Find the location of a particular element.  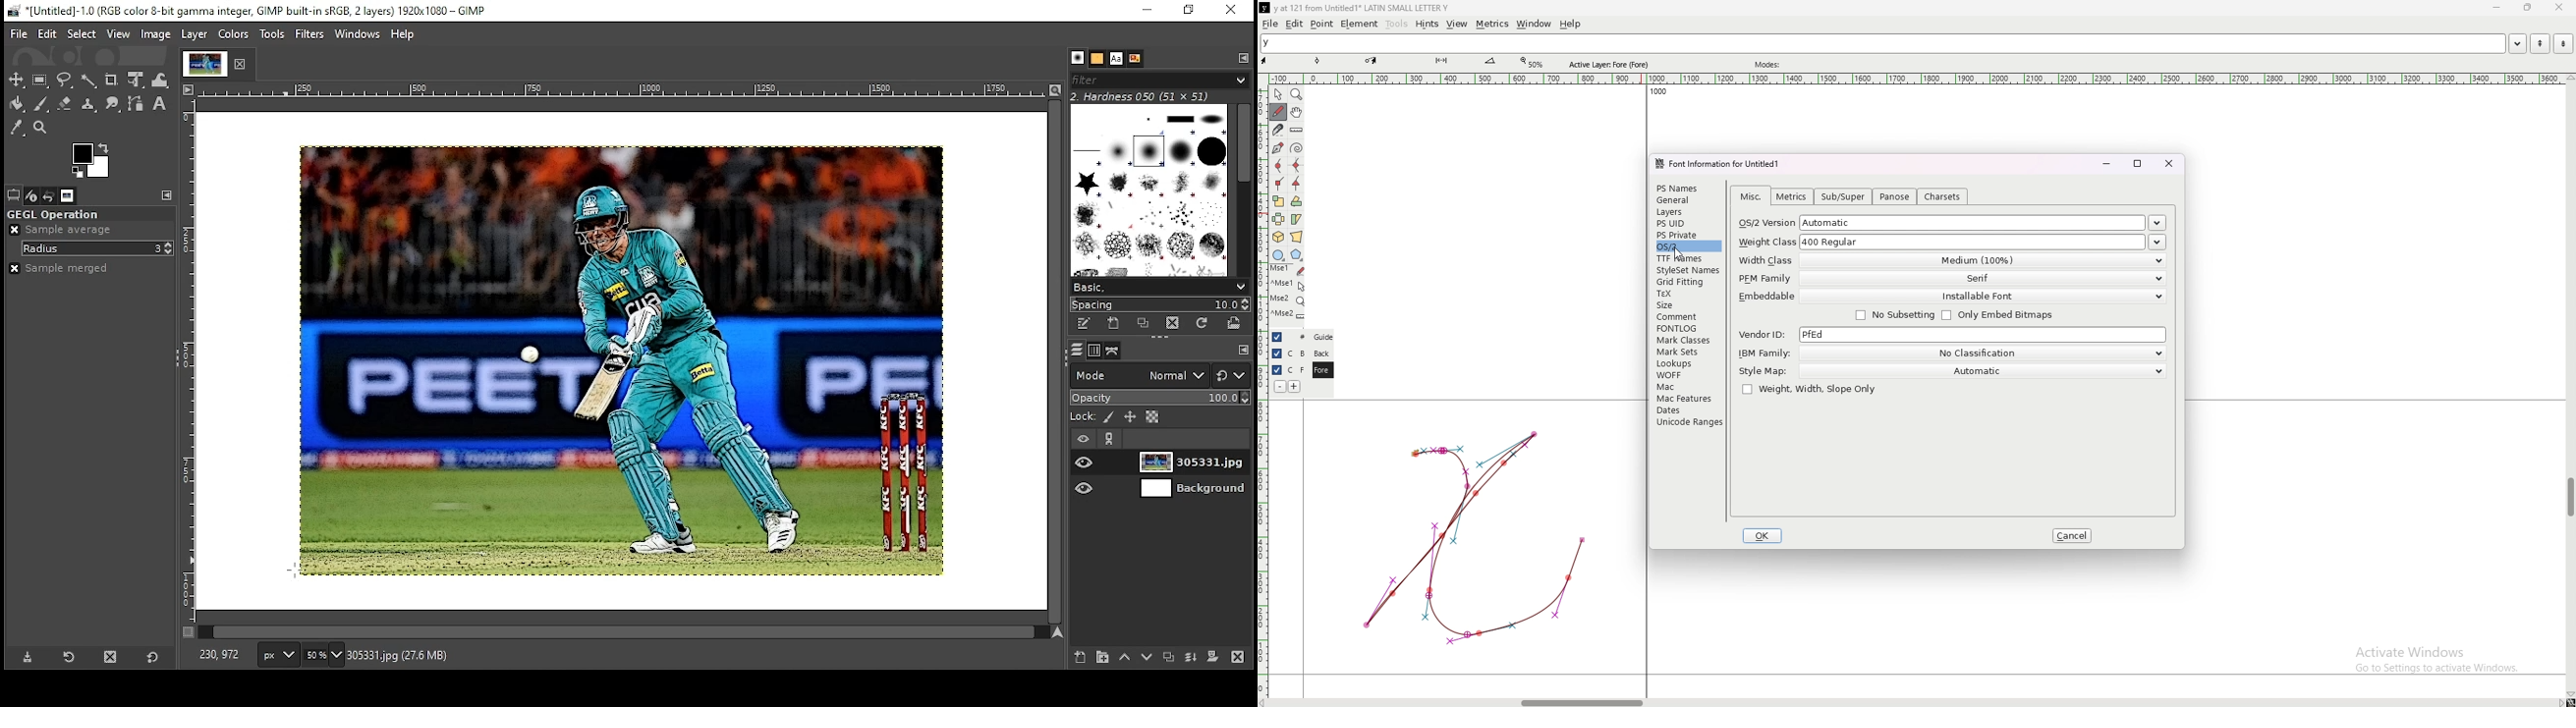

woff is located at coordinates (1687, 375).